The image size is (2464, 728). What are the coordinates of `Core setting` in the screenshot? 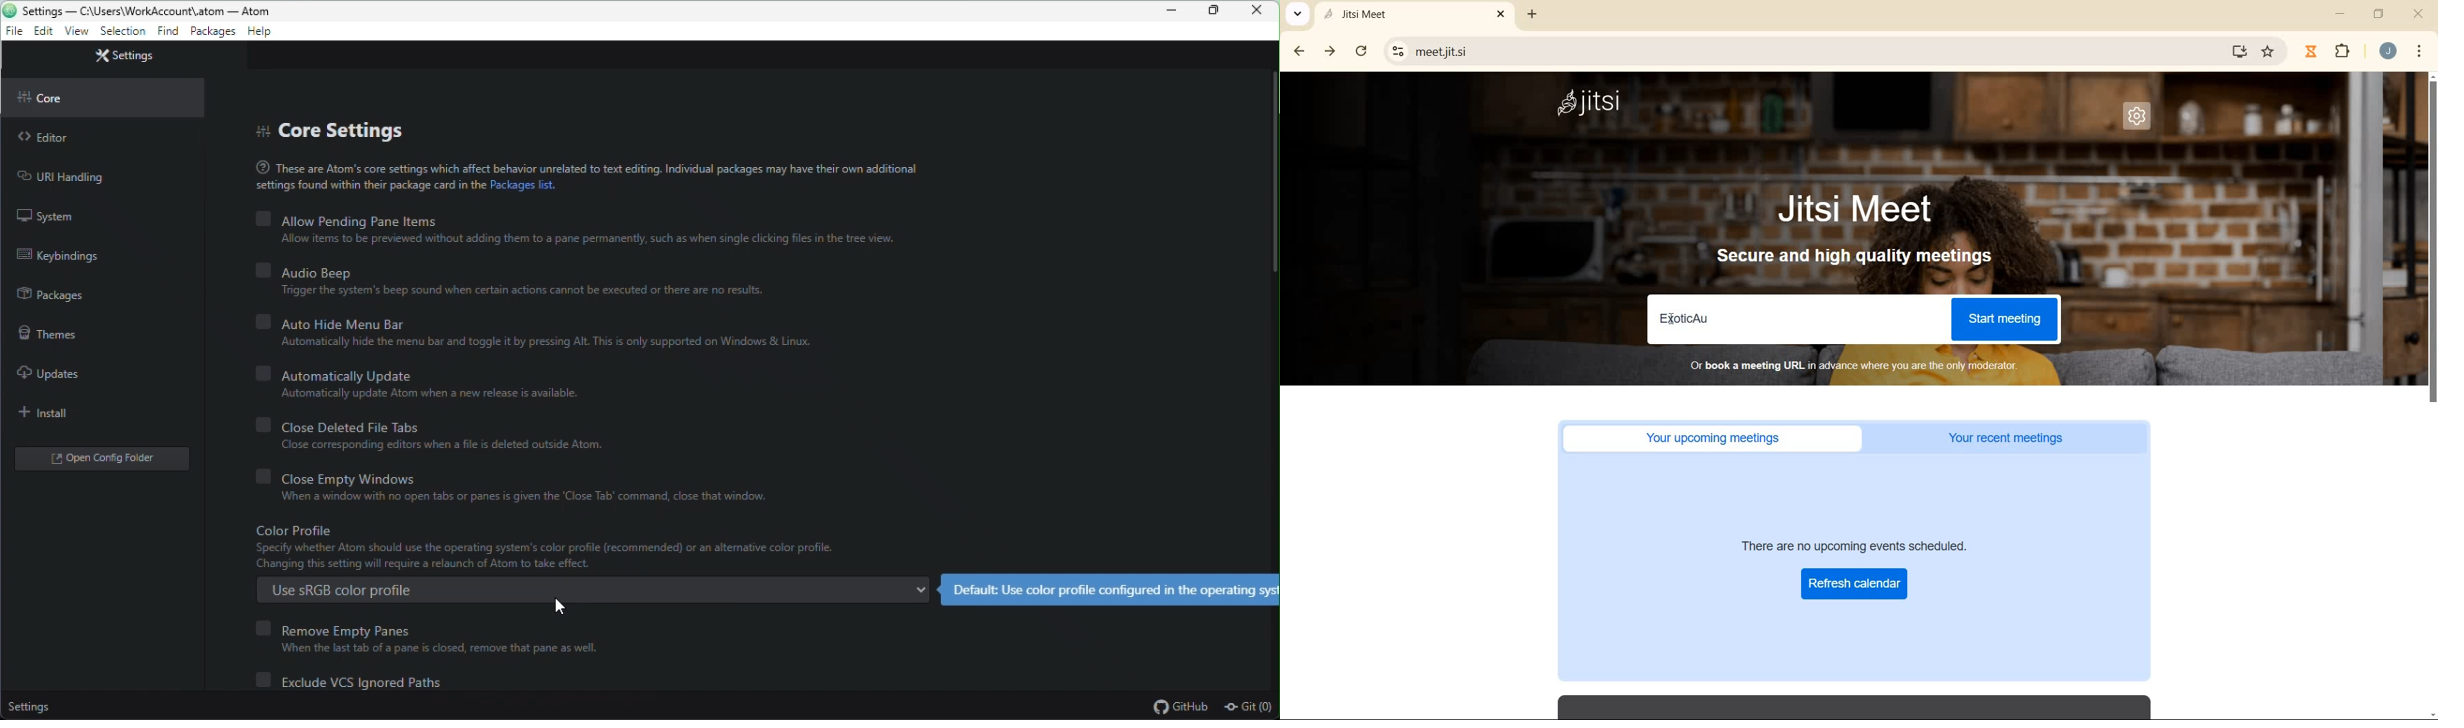 It's located at (348, 129).